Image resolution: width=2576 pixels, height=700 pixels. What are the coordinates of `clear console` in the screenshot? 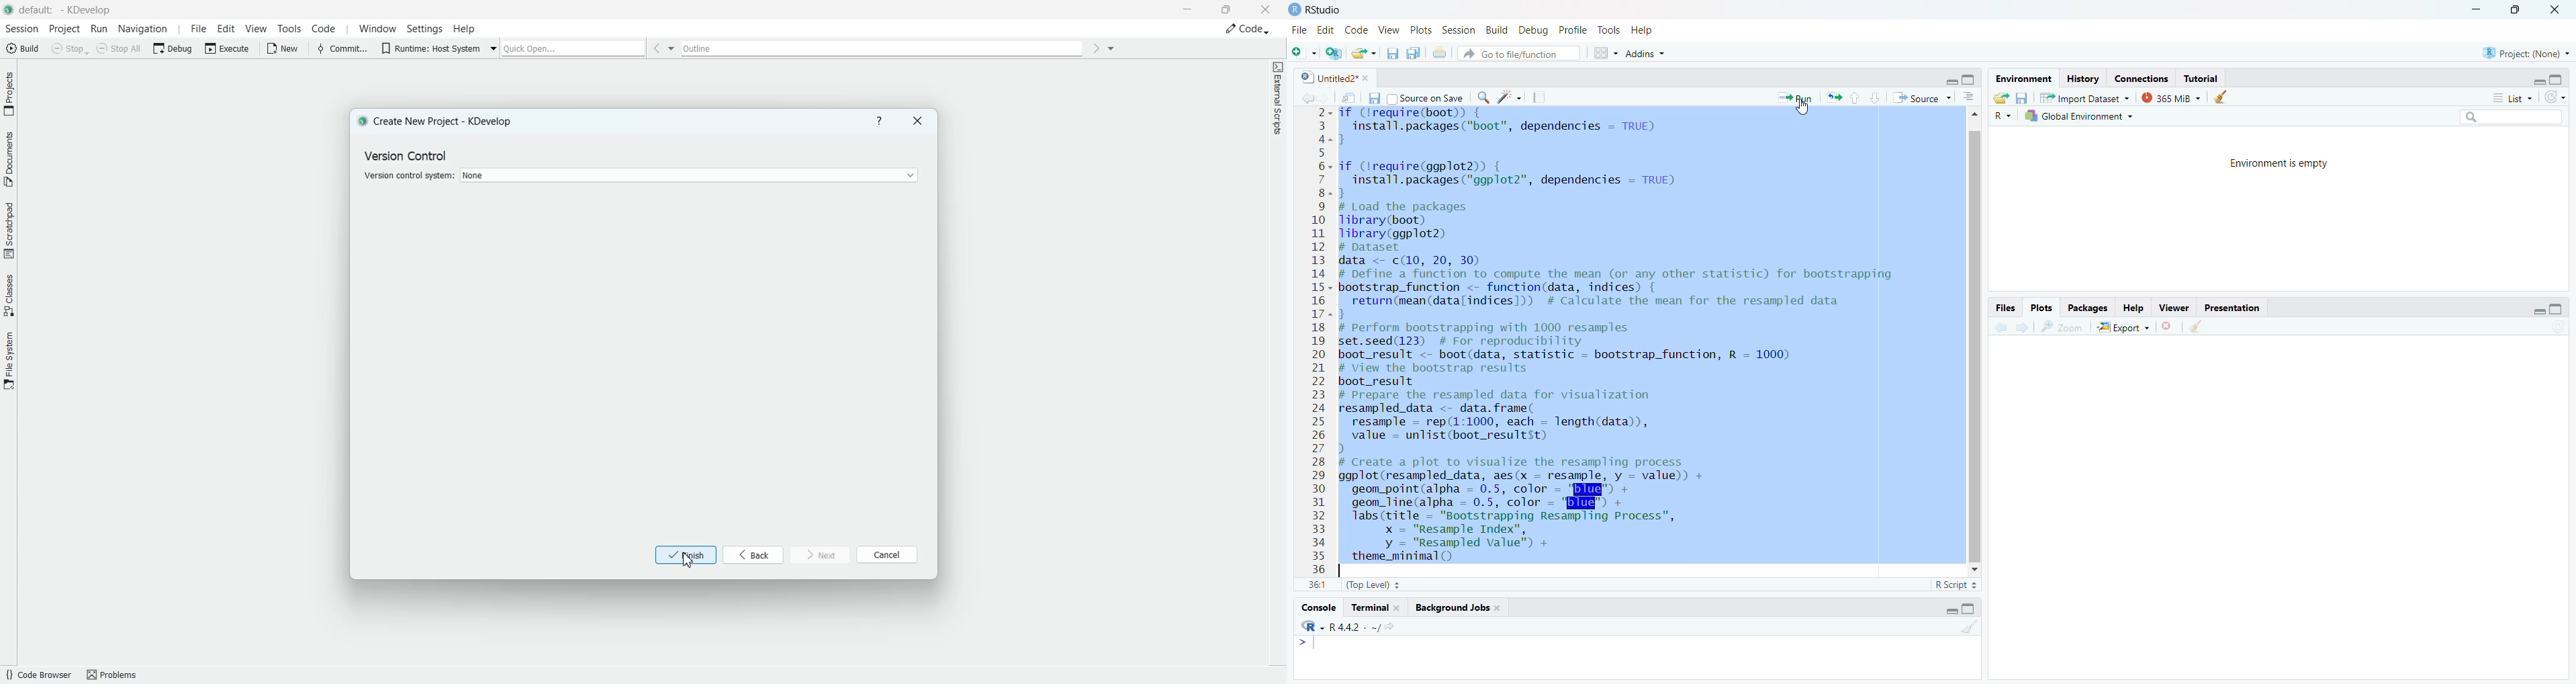 It's located at (1971, 629).